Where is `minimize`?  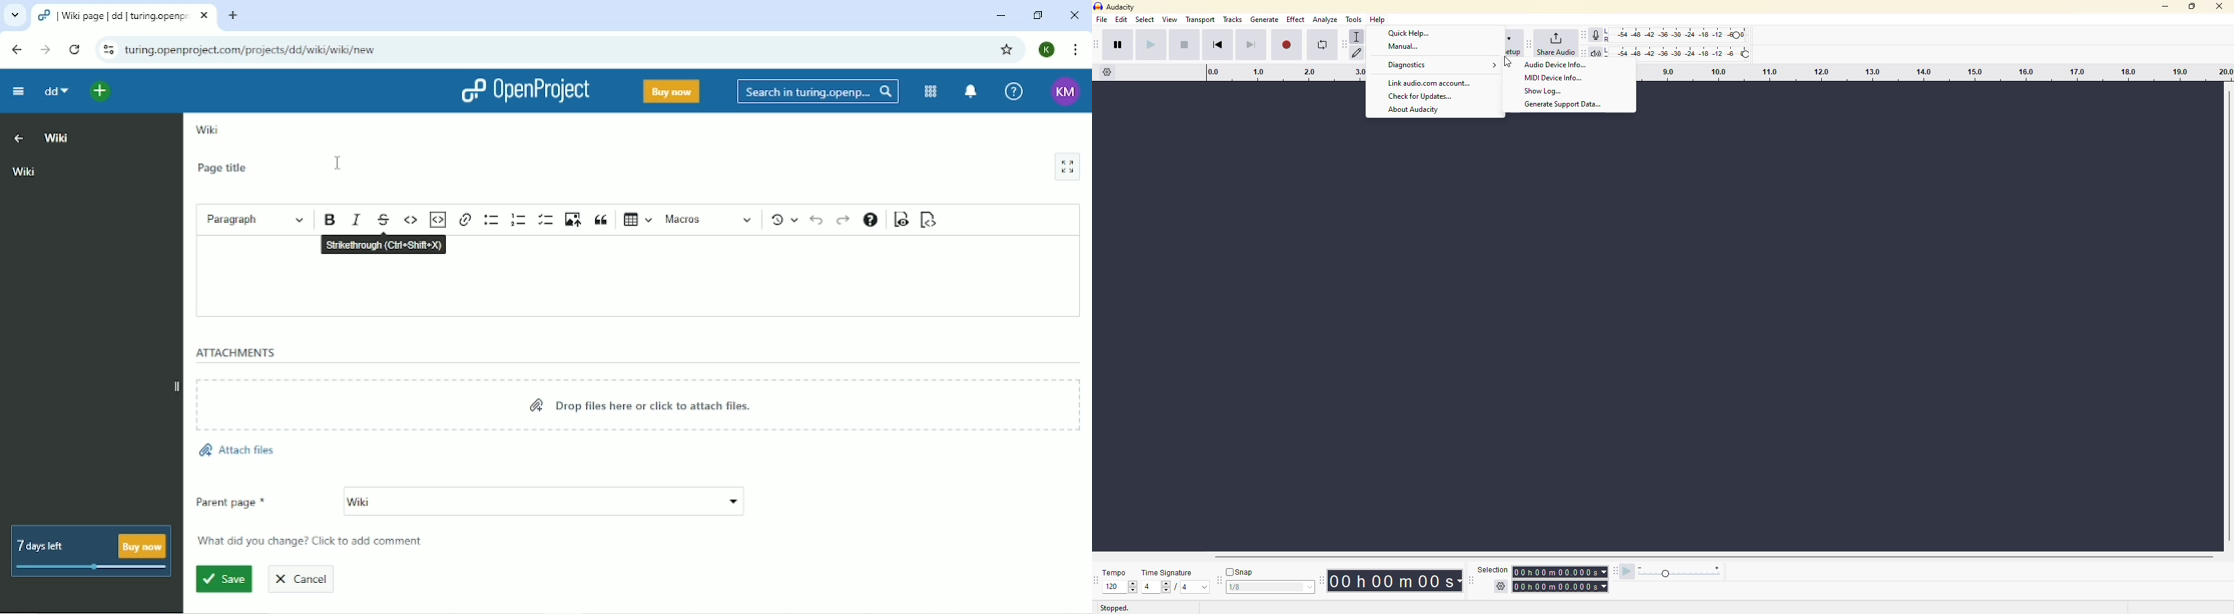
minimize is located at coordinates (2164, 6).